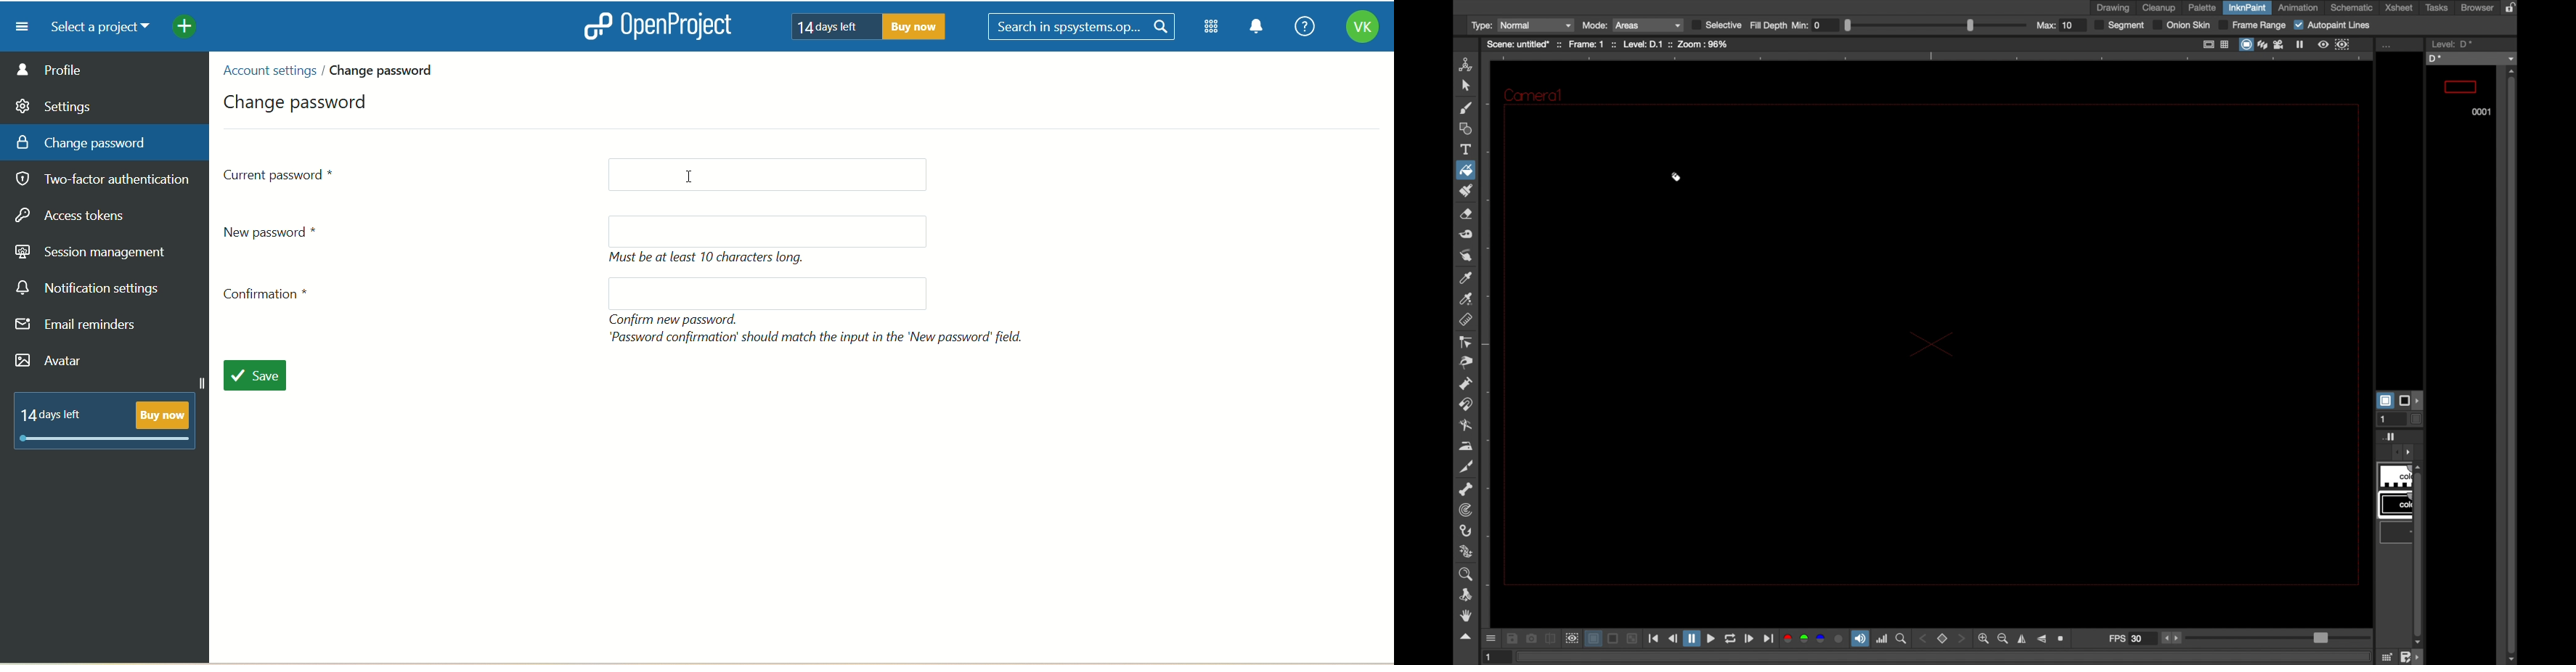 The height and width of the screenshot is (672, 2576). I want to click on open gui, so click(1493, 639).